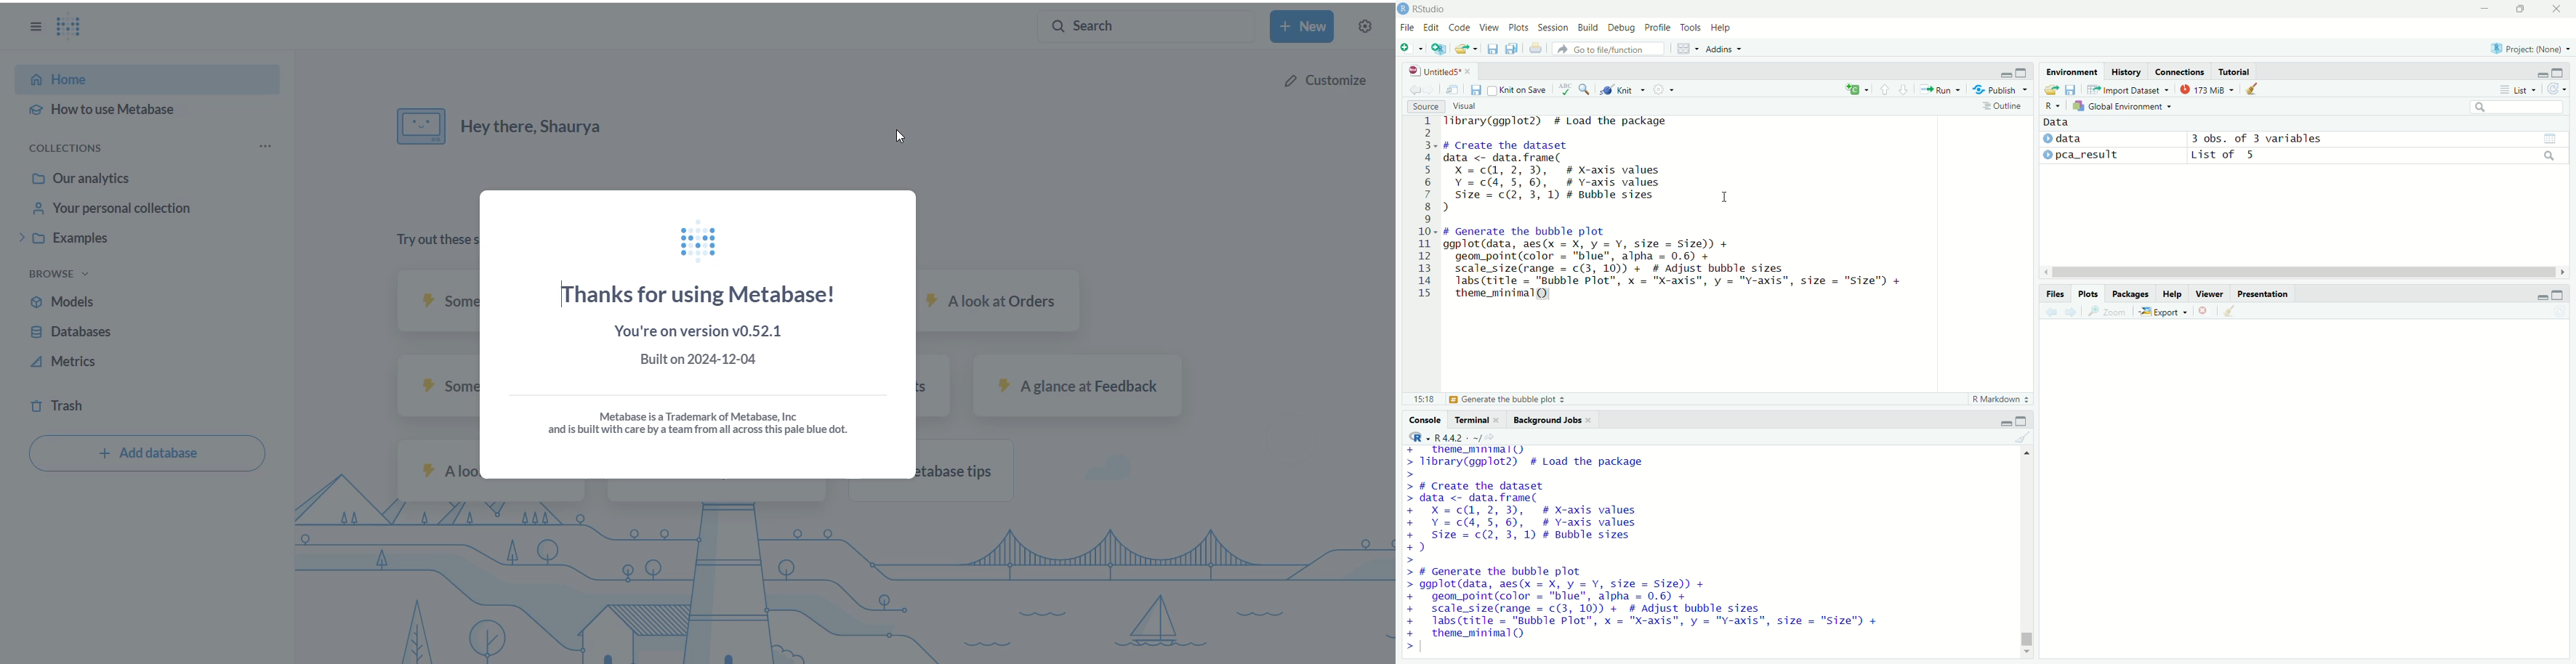  Describe the element at coordinates (1623, 89) in the screenshot. I see `knit` at that location.